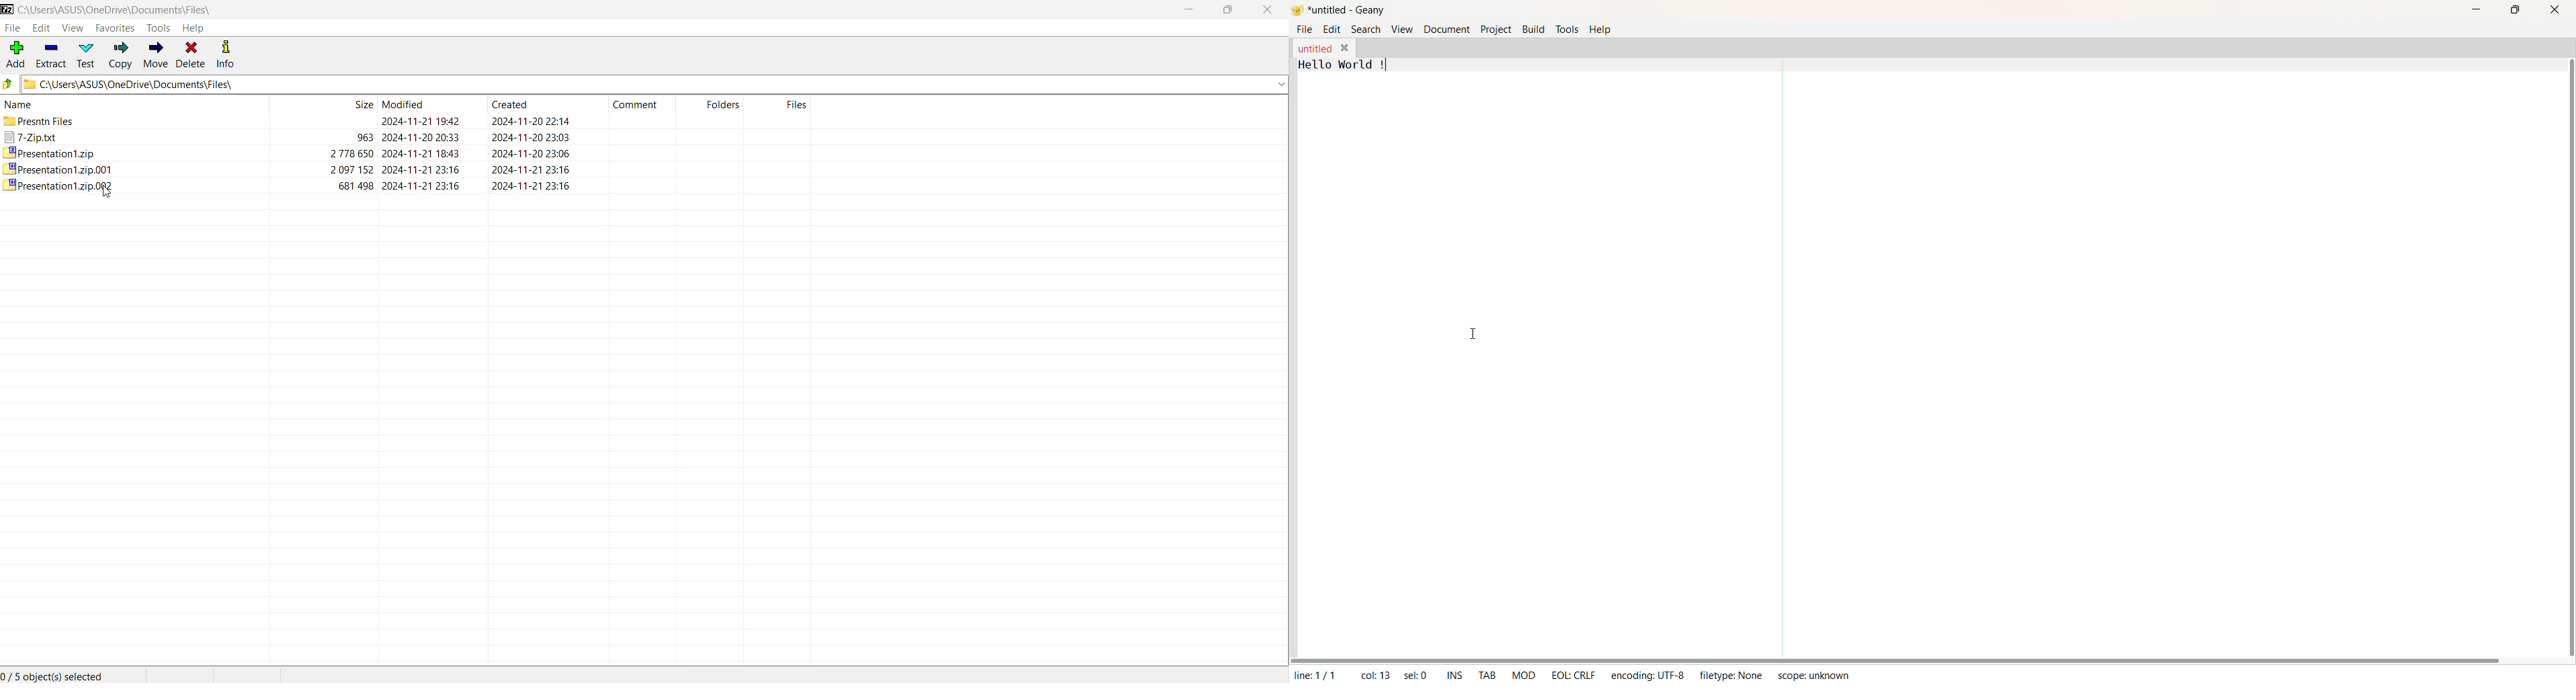 This screenshot has width=2576, height=700. Describe the element at coordinates (1313, 49) in the screenshot. I see `File Name` at that location.